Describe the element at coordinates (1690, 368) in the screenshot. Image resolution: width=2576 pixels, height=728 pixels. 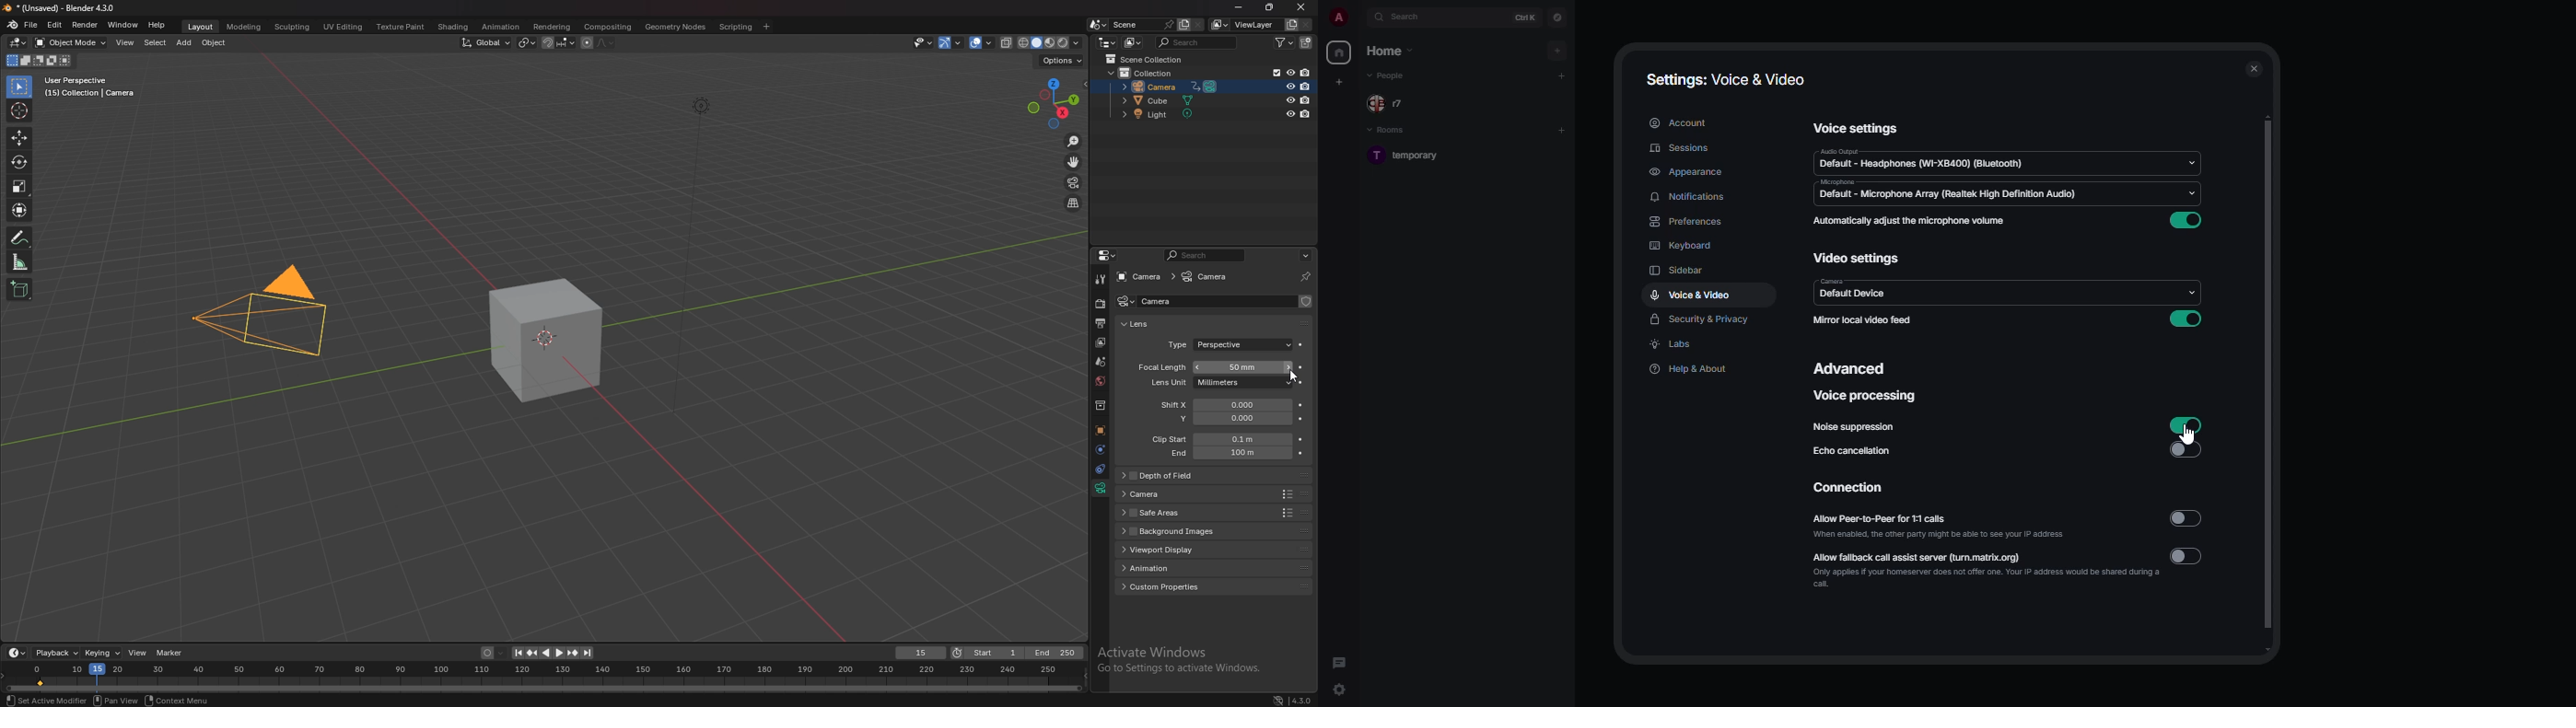
I see `help & about` at that location.